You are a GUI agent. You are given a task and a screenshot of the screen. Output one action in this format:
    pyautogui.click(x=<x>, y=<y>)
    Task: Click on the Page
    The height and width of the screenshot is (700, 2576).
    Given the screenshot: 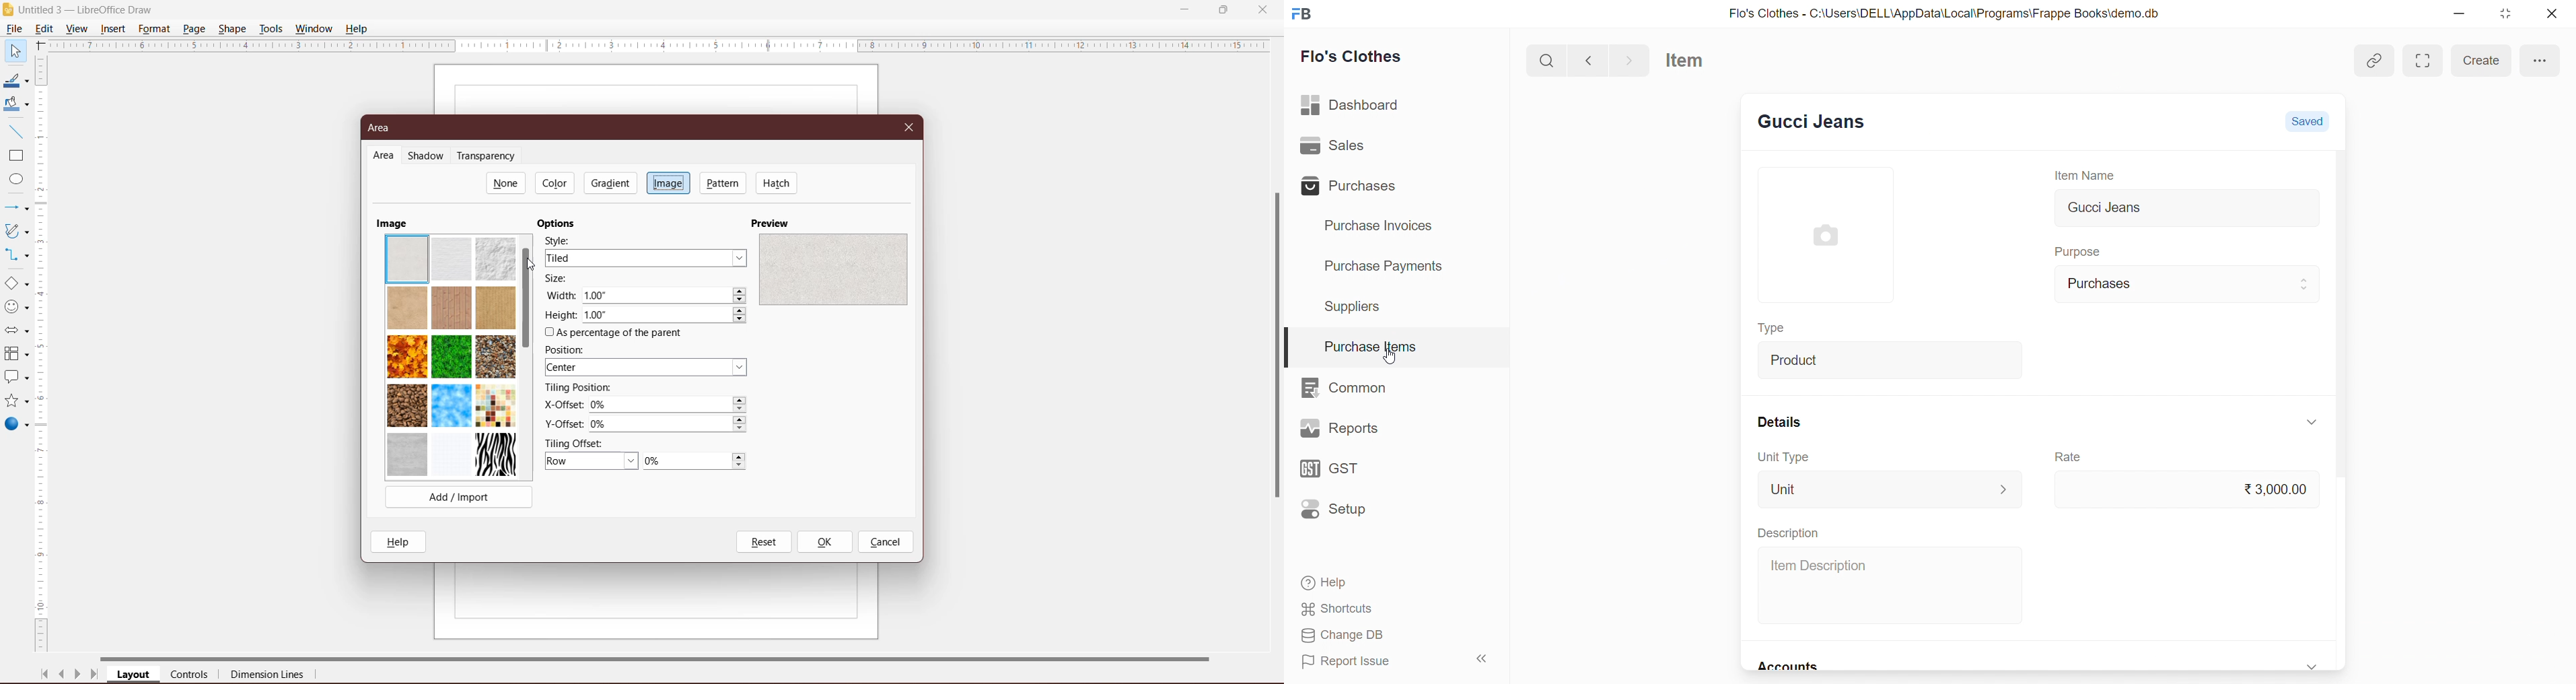 What is the action you would take?
    pyautogui.click(x=193, y=28)
    